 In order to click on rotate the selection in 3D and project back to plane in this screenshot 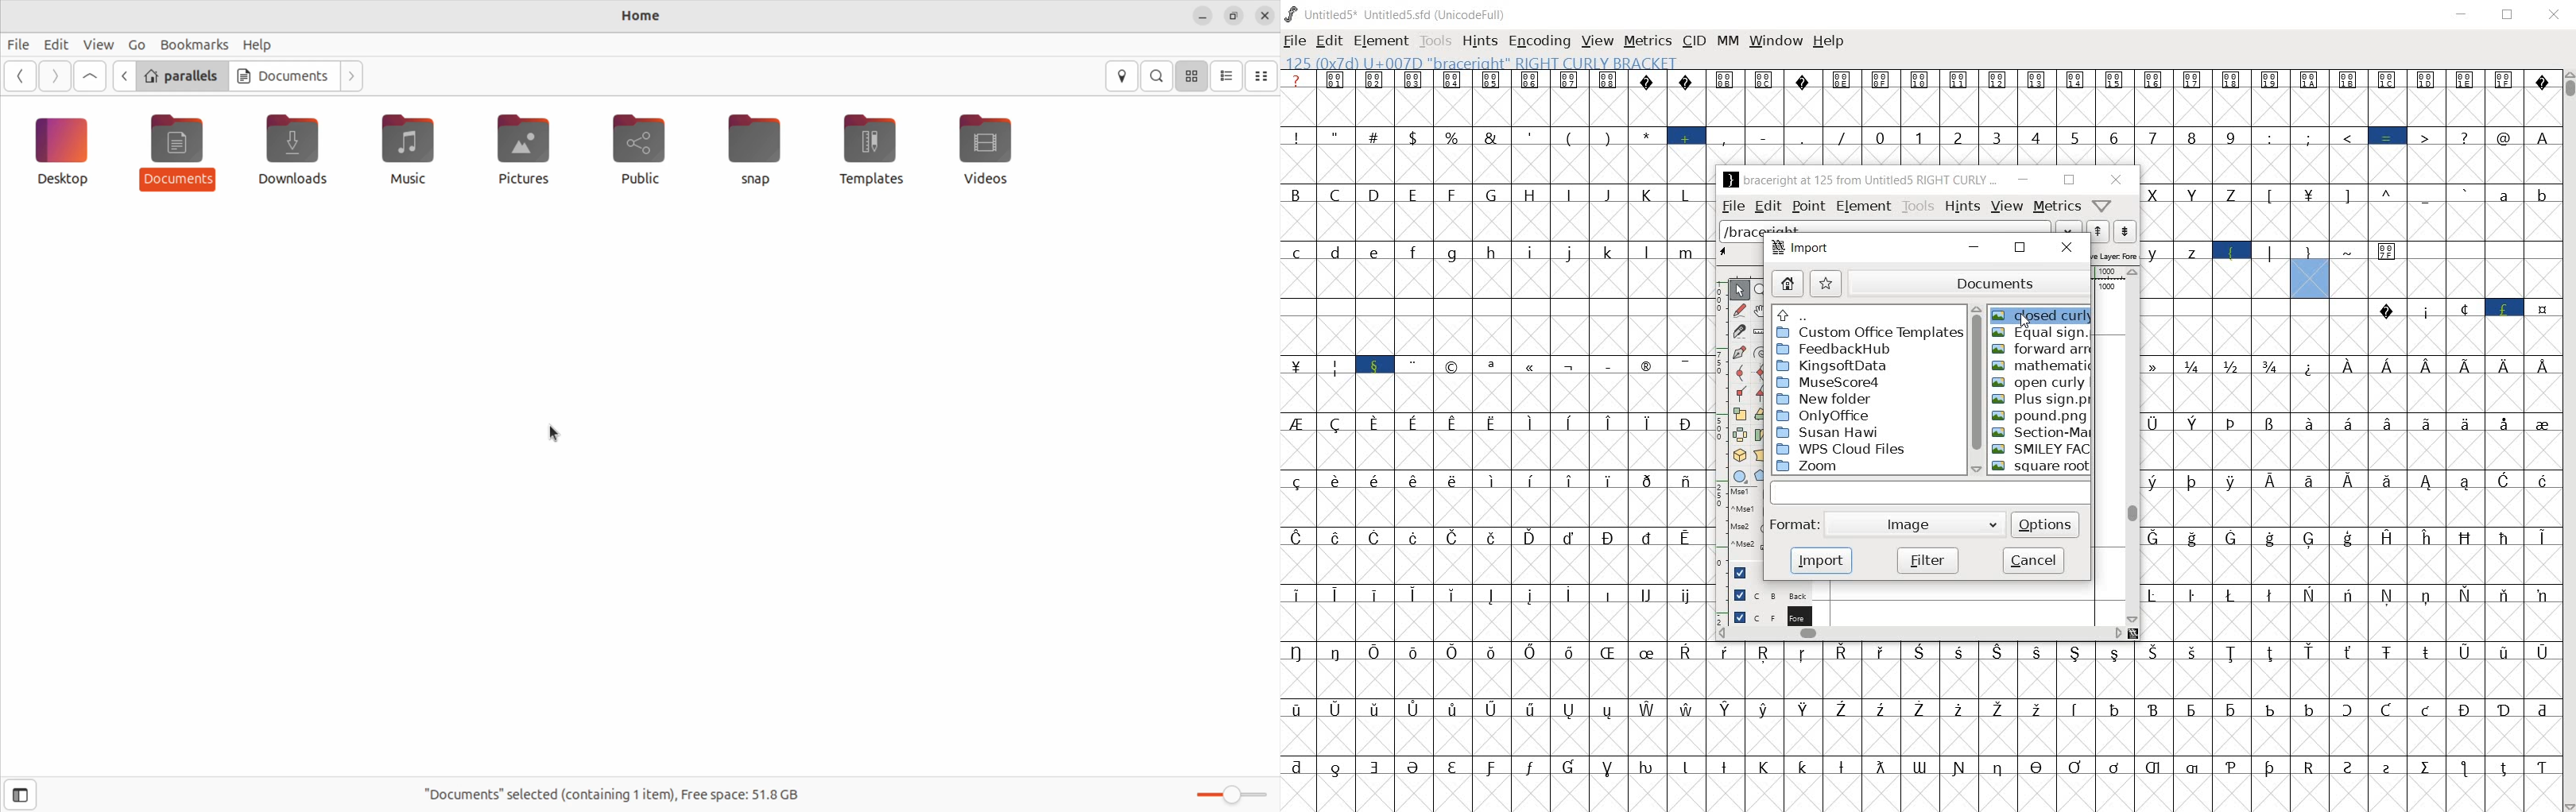, I will do `click(1737, 455)`.